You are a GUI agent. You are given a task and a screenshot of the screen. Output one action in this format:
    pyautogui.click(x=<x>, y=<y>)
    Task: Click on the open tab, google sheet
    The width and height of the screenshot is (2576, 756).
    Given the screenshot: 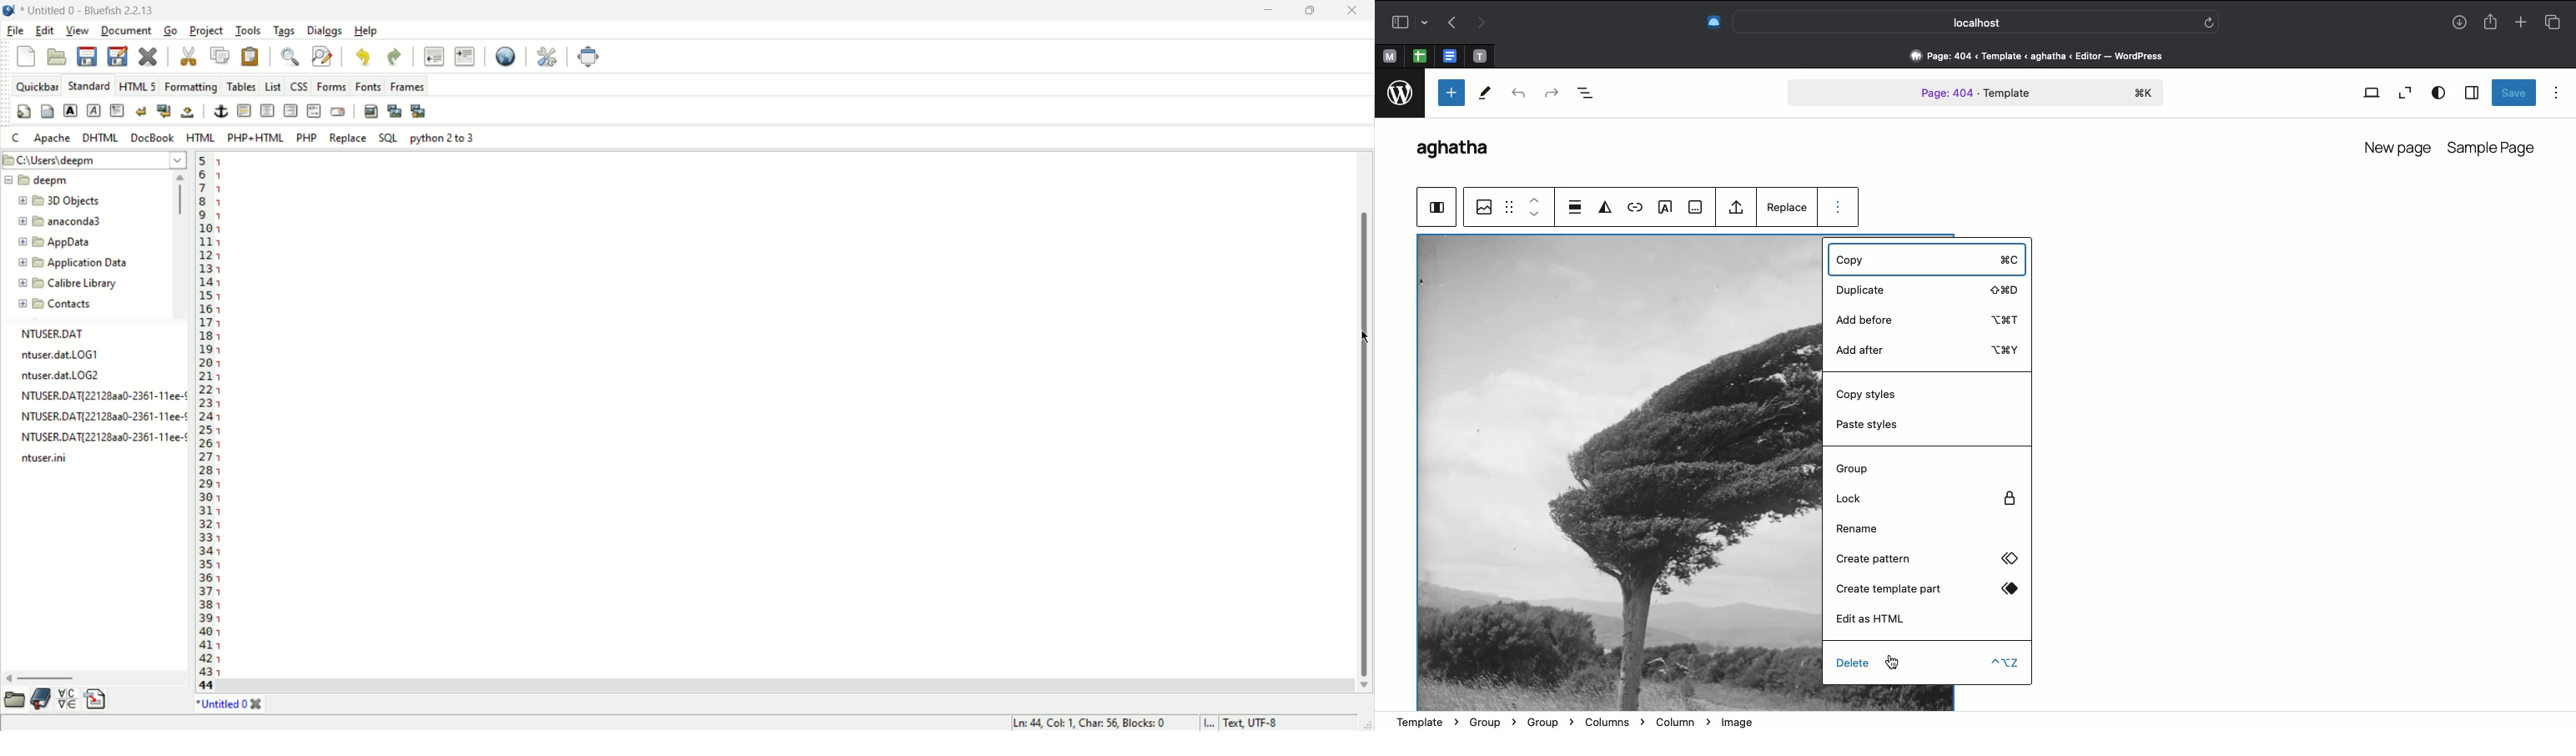 What is the action you would take?
    pyautogui.click(x=1418, y=56)
    